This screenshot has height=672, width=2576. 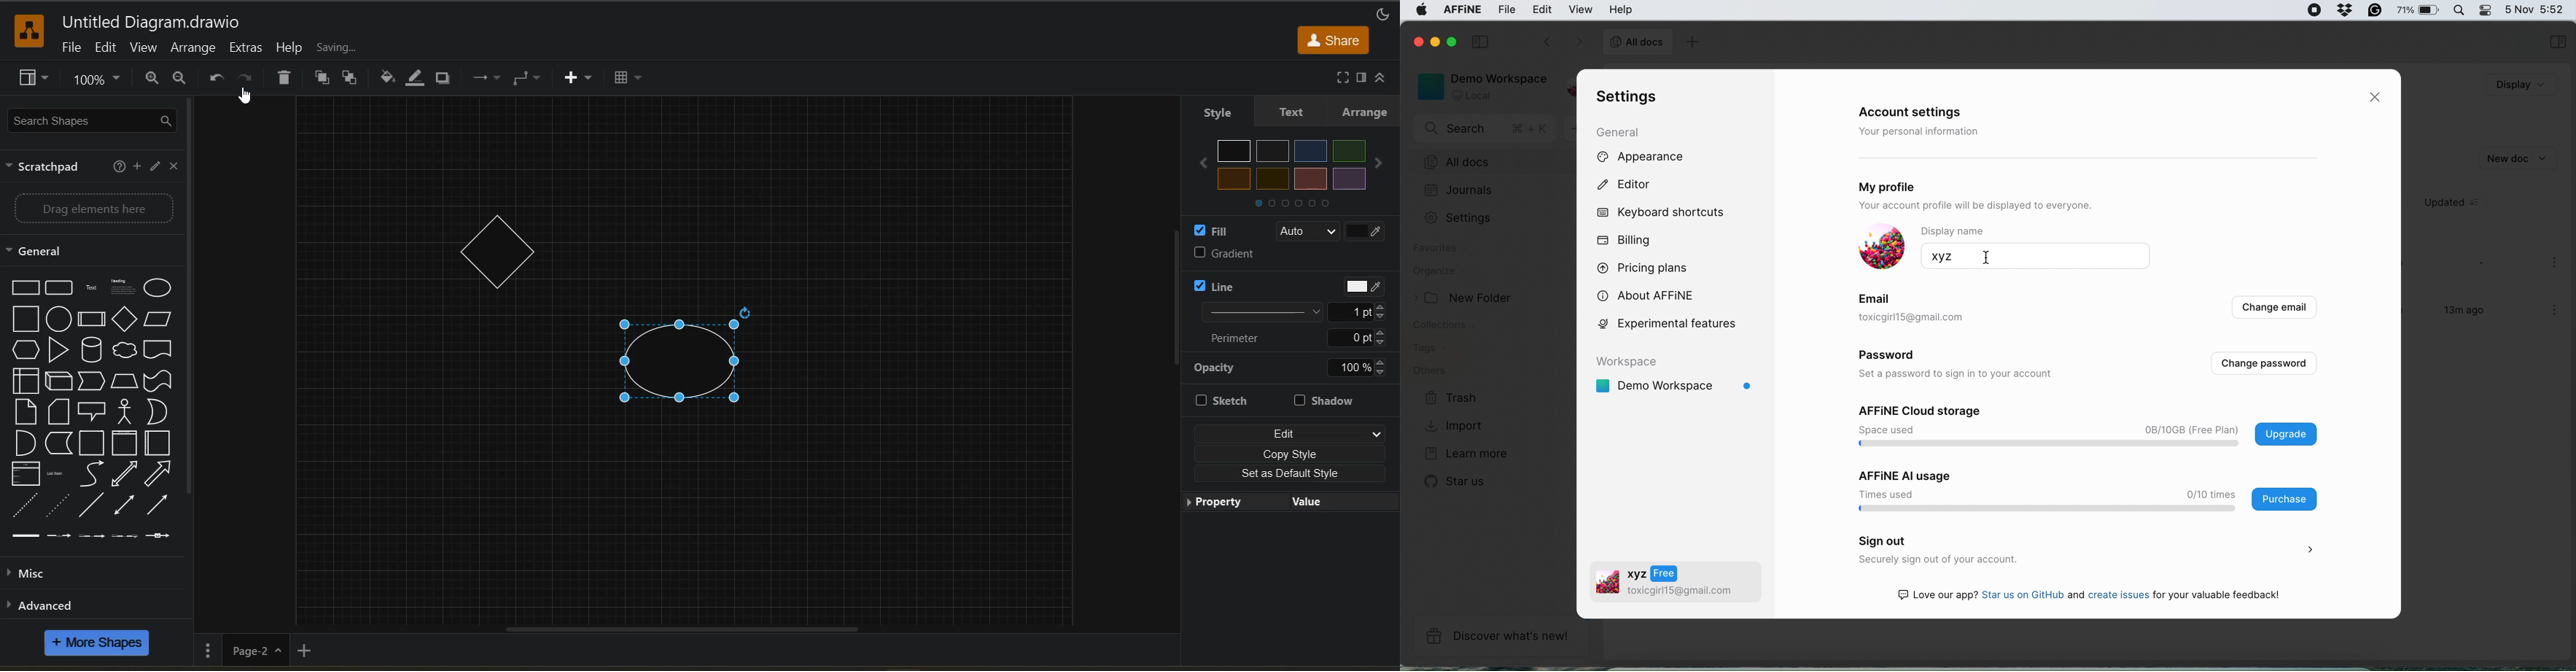 What do you see at coordinates (125, 475) in the screenshot?
I see `bidirectional arrow` at bounding box center [125, 475].